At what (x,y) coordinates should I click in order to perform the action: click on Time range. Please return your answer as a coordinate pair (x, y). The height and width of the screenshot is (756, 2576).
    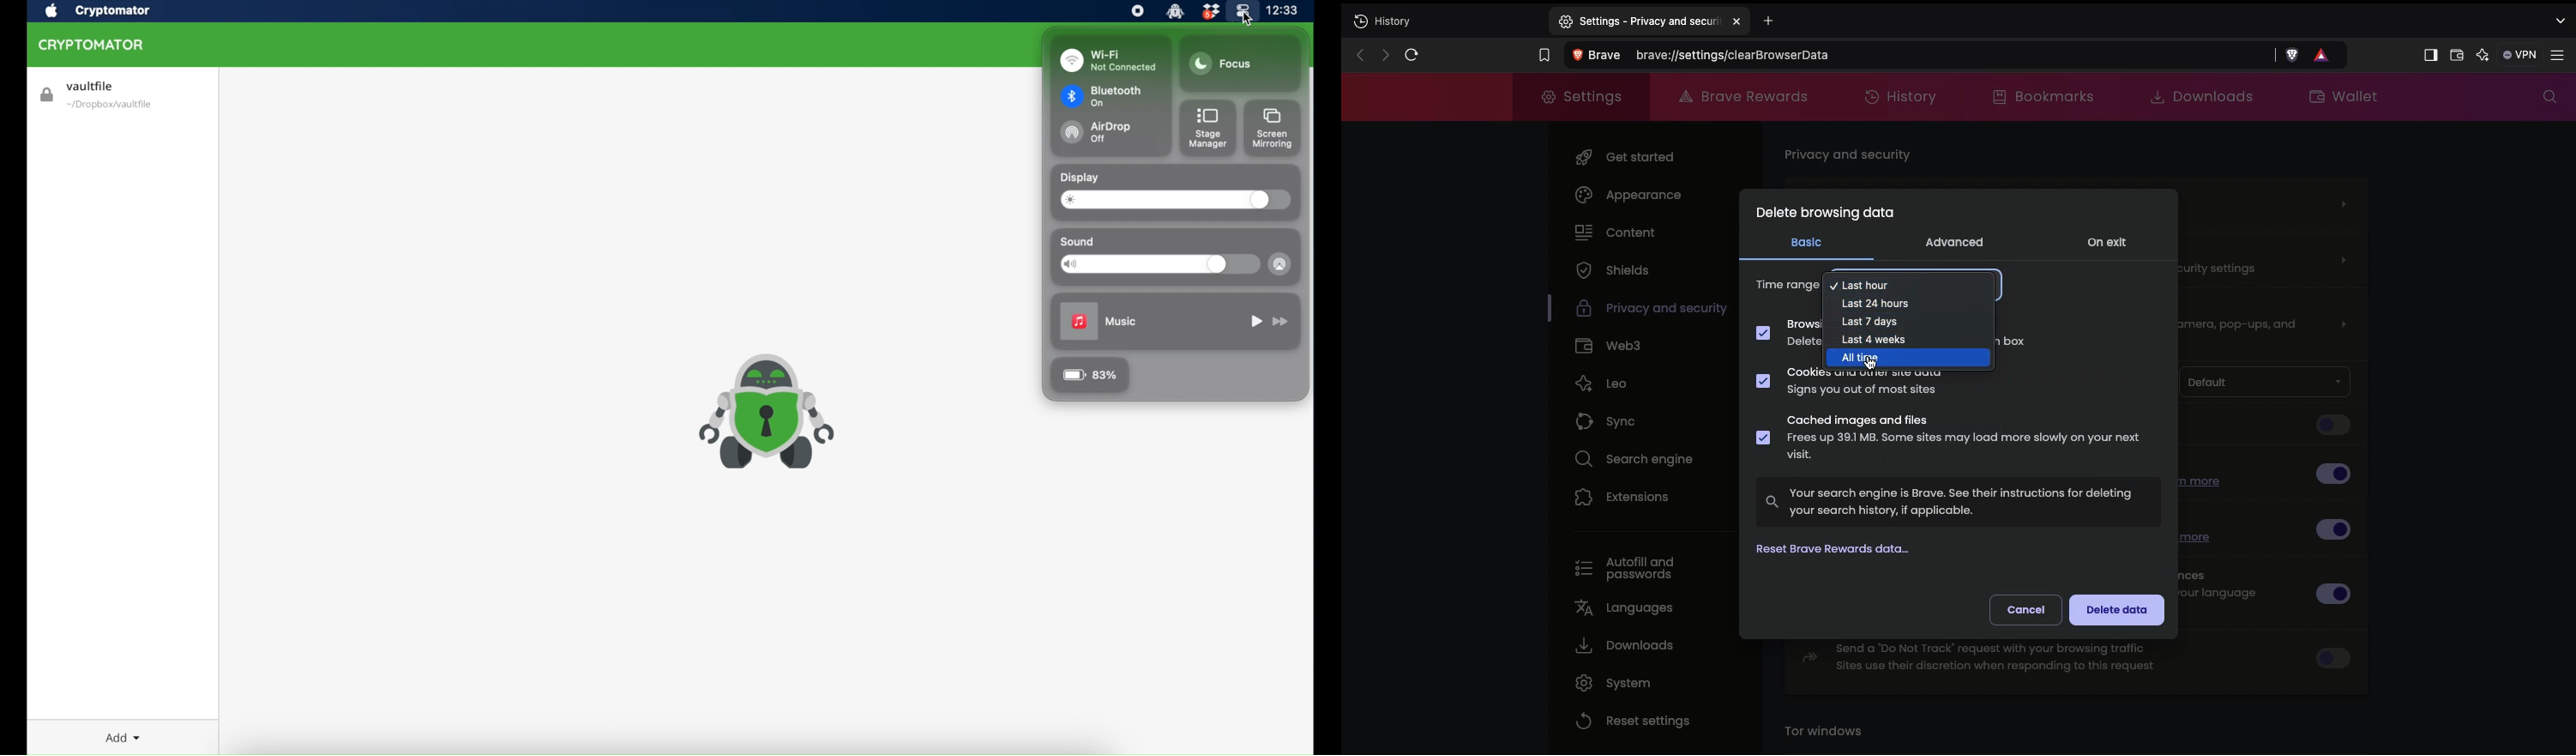
    Looking at the image, I should click on (1788, 287).